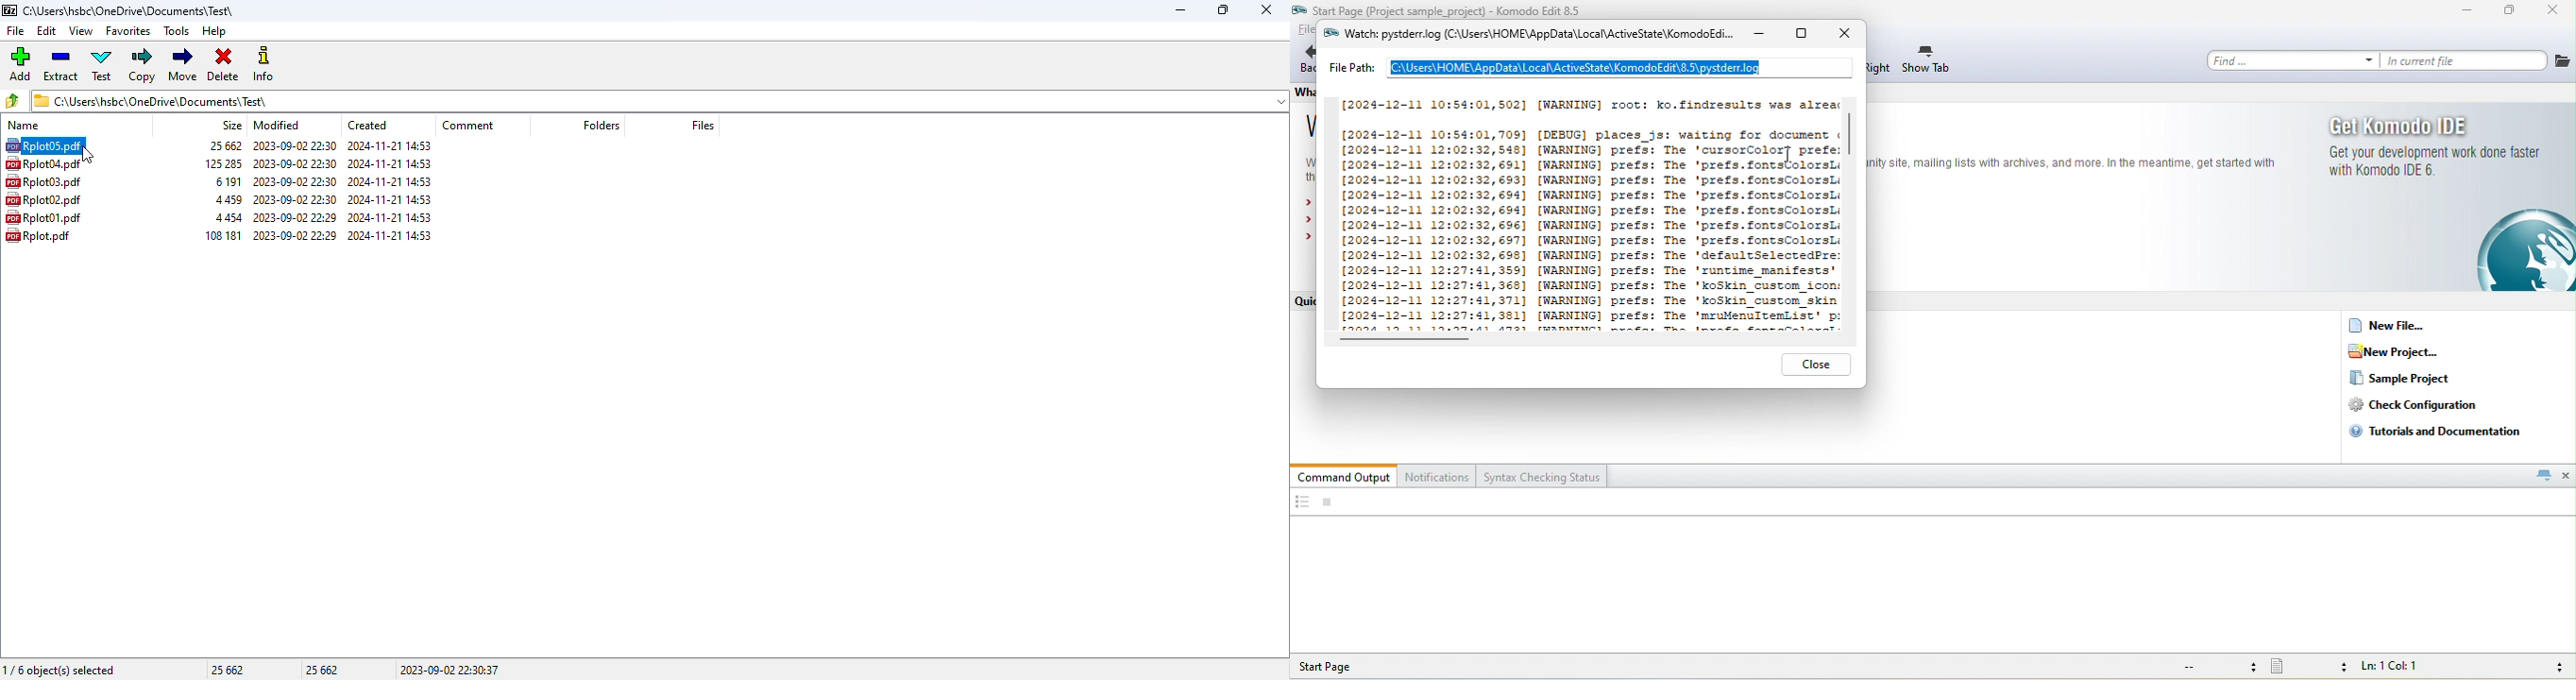 The image size is (2576, 700). Describe the element at coordinates (703, 125) in the screenshot. I see `files` at that location.